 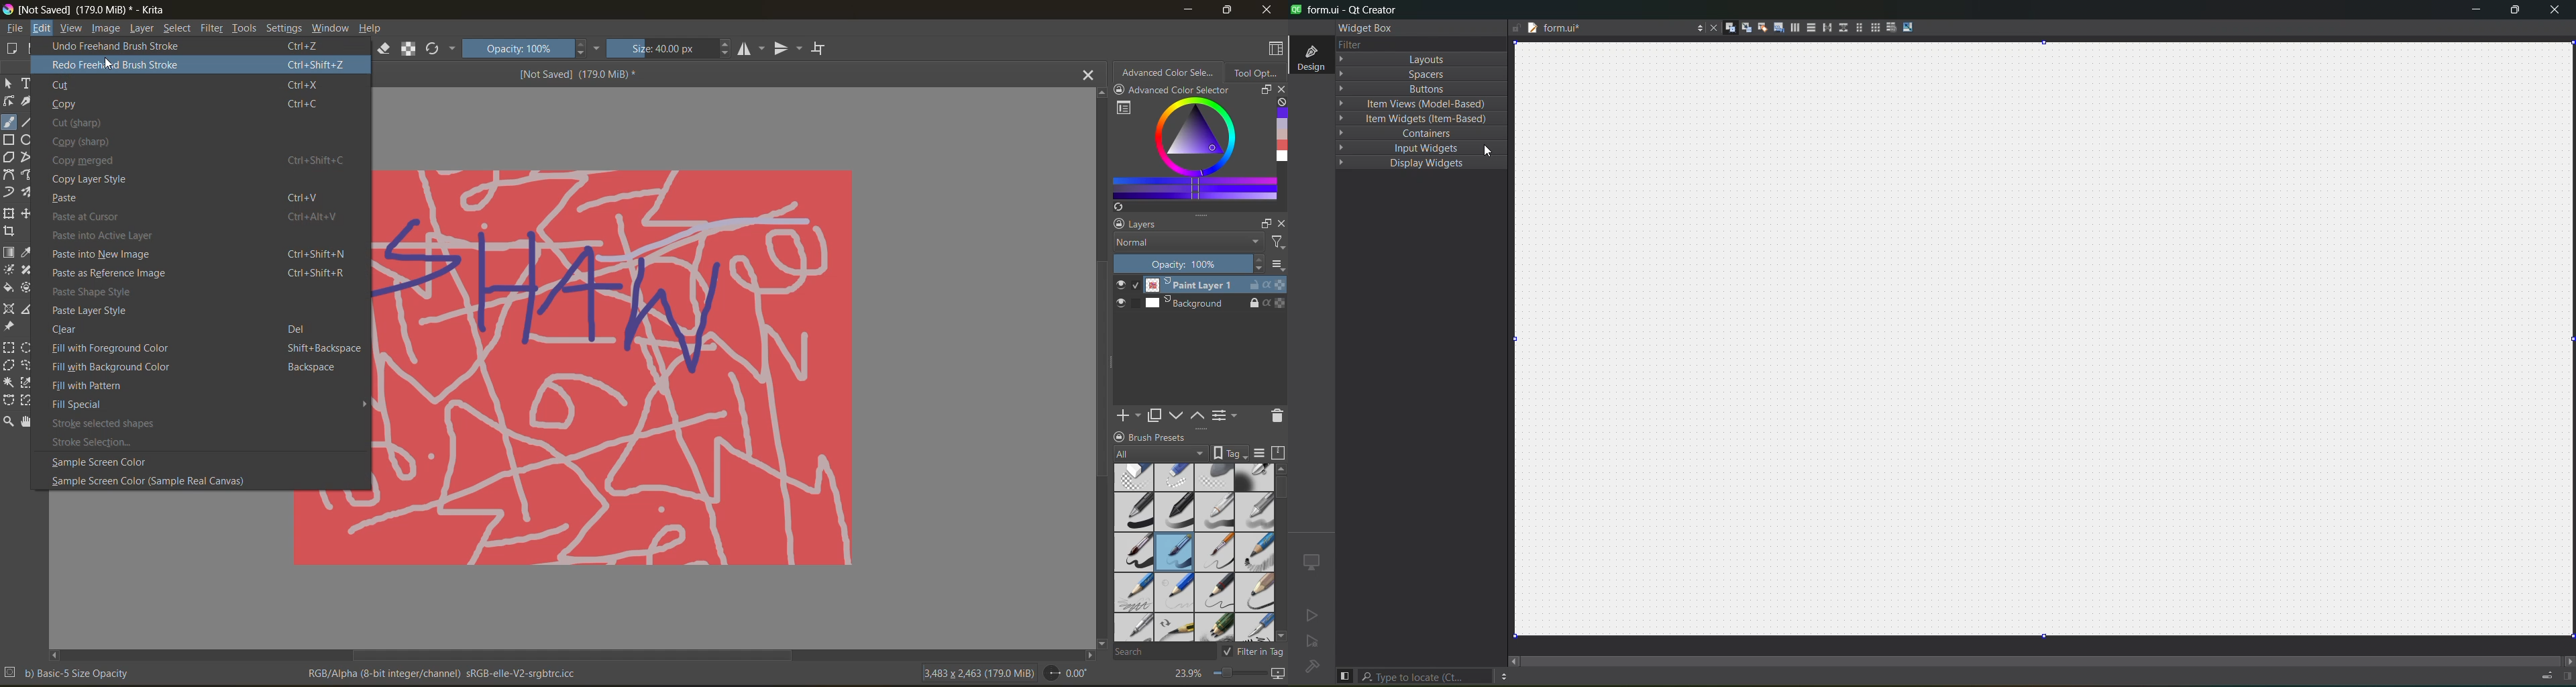 What do you see at coordinates (100, 462) in the screenshot?
I see `sample screen color` at bounding box center [100, 462].